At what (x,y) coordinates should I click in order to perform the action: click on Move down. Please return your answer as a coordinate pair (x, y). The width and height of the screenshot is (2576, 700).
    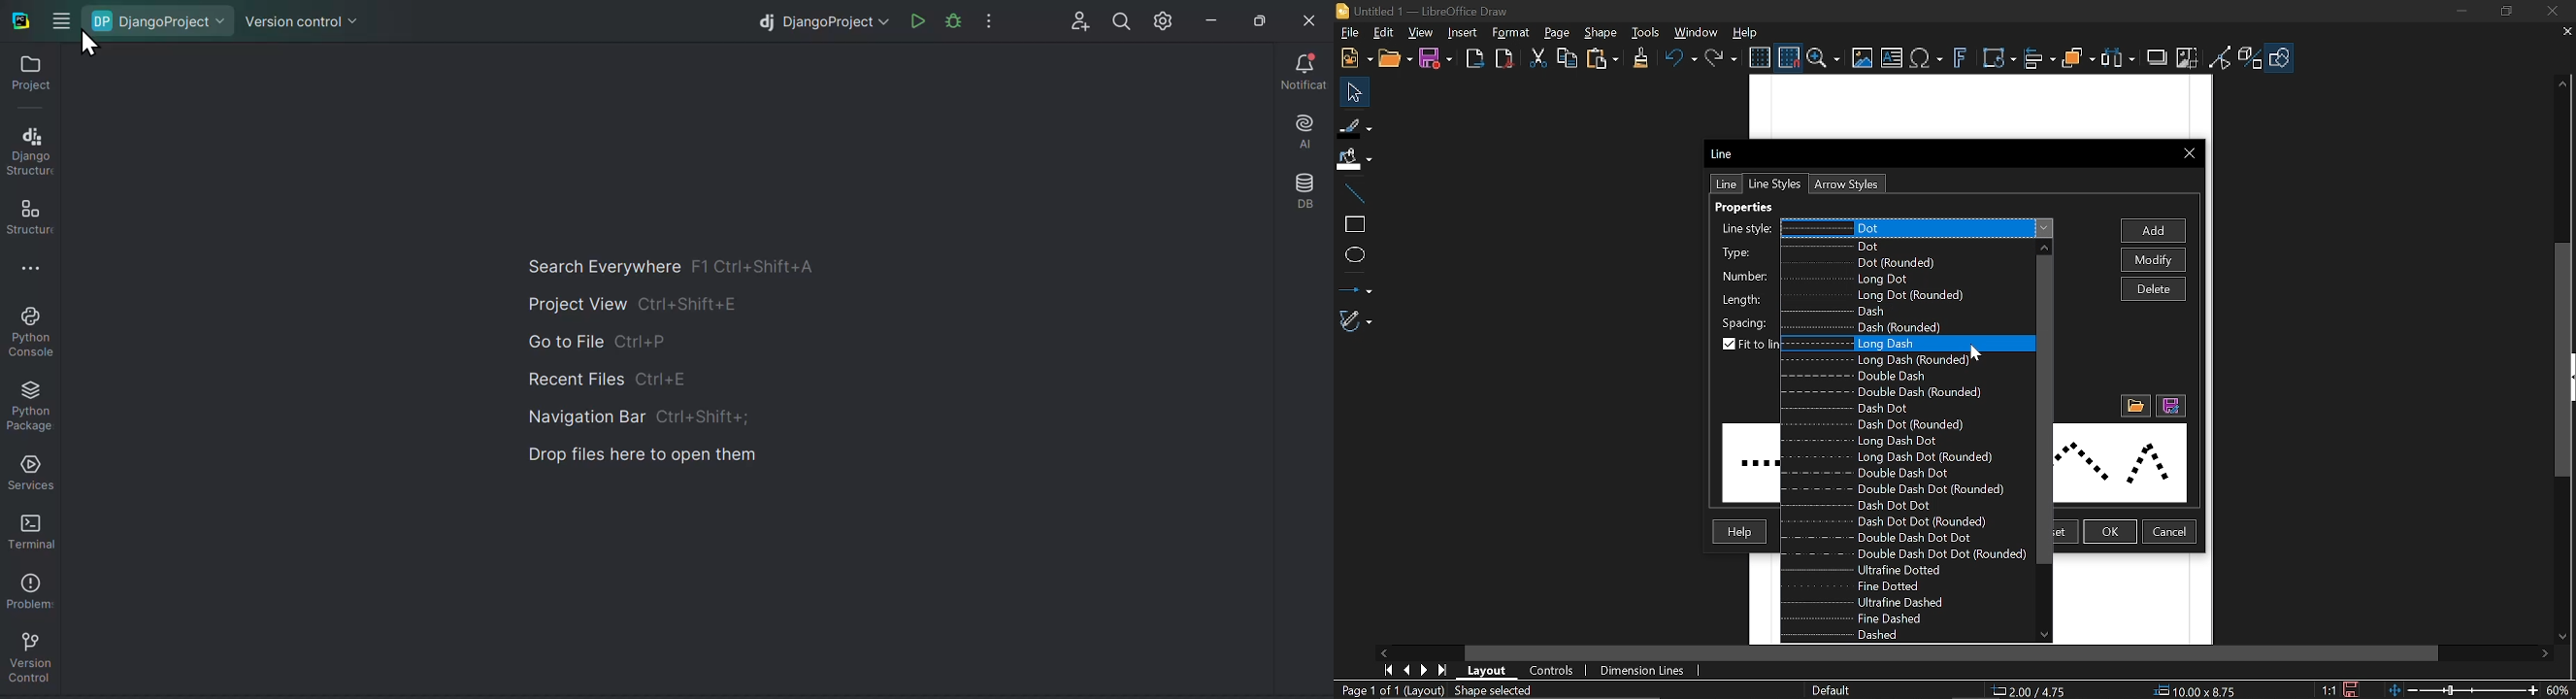
    Looking at the image, I should click on (2566, 639).